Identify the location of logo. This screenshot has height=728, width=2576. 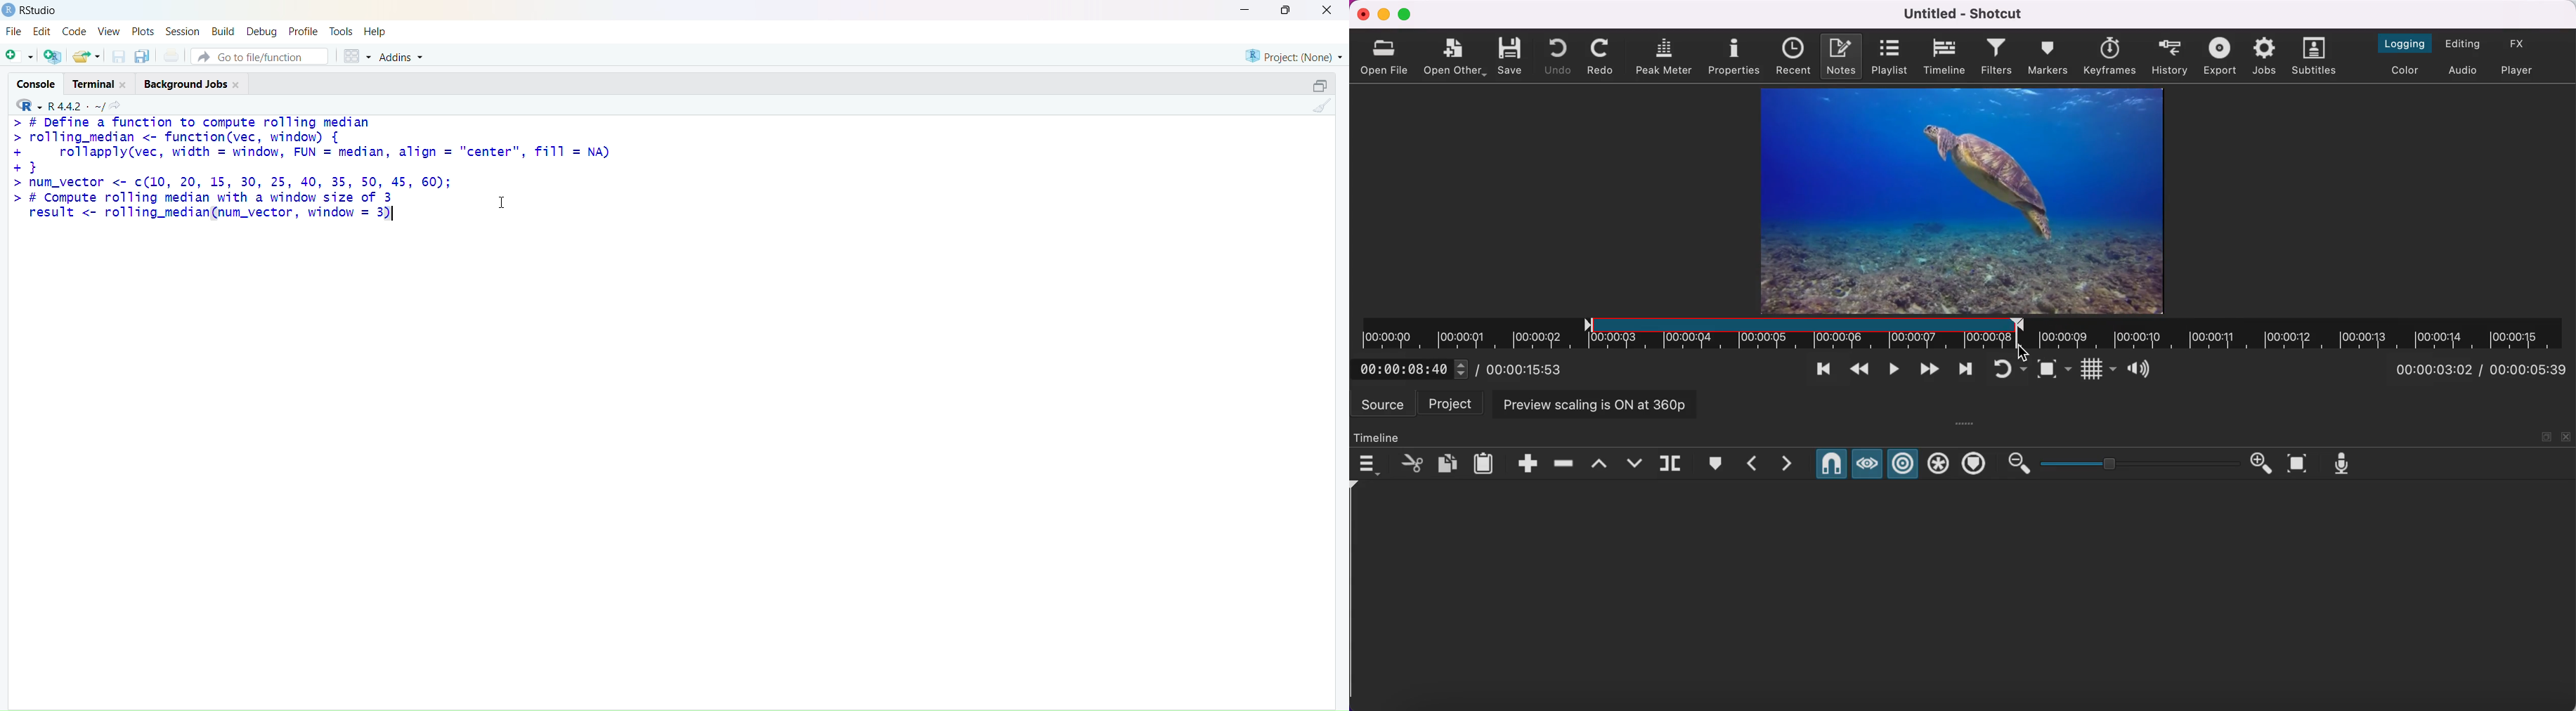
(10, 10).